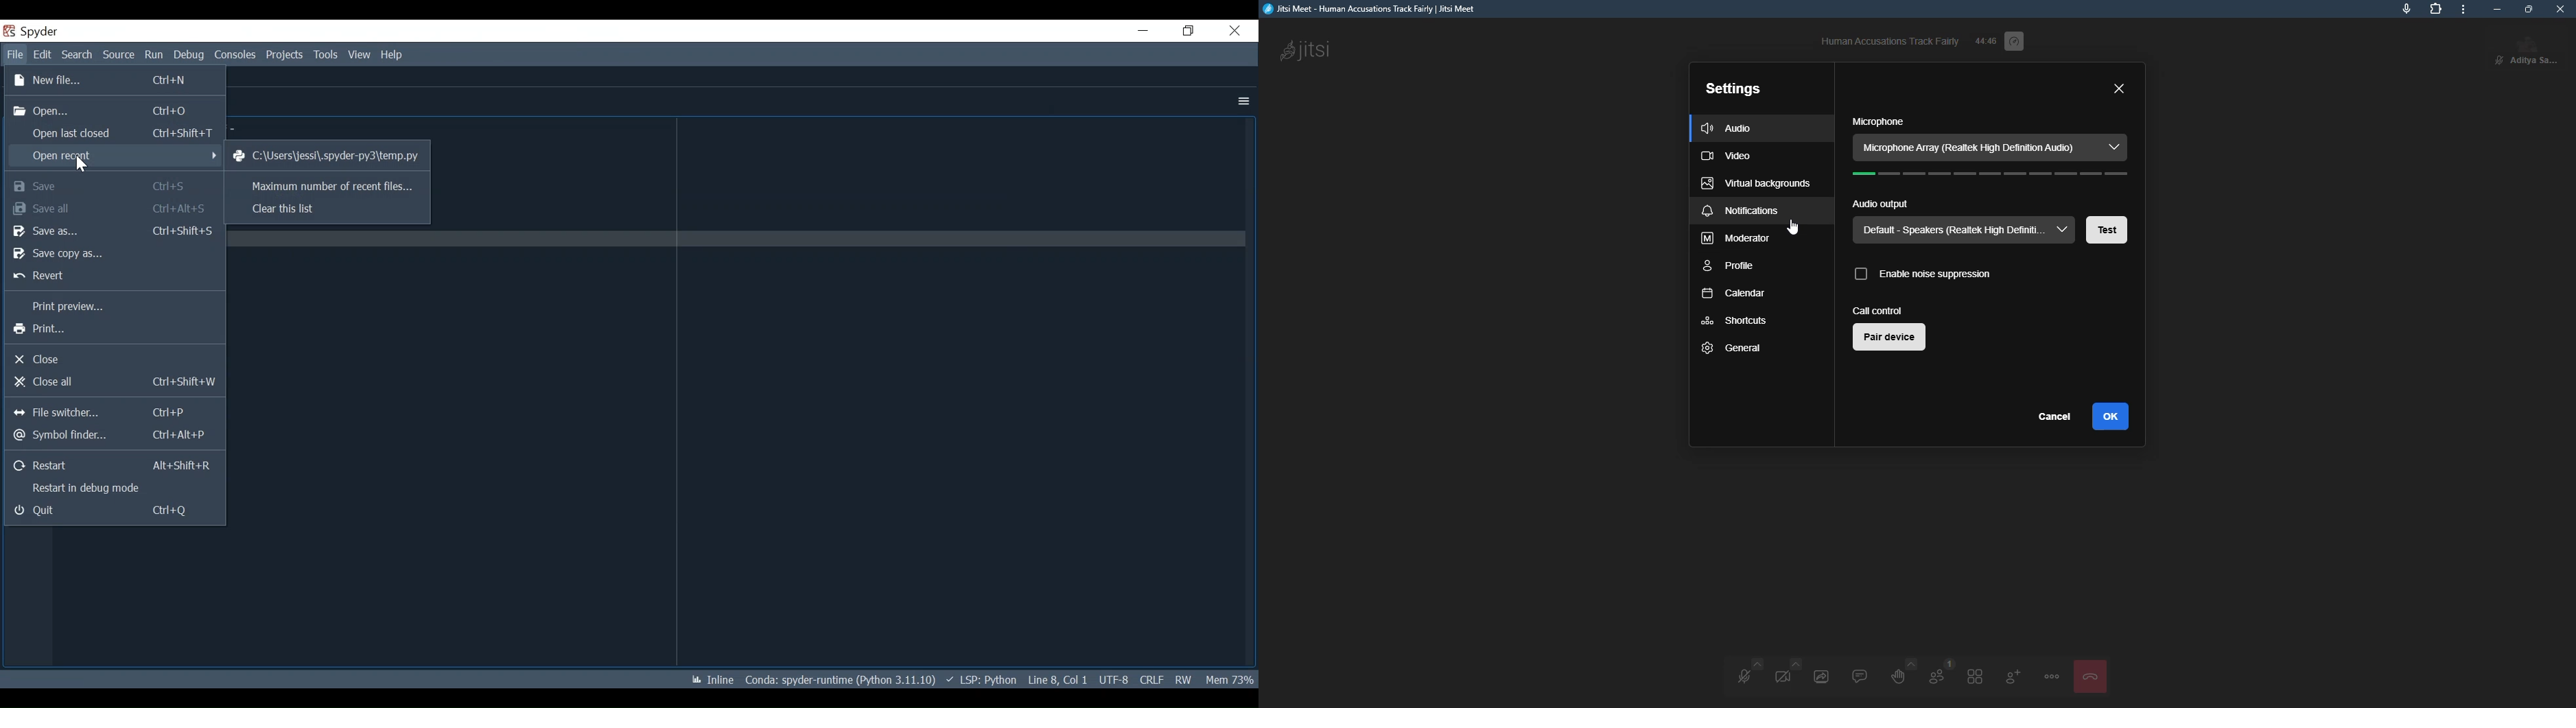  Describe the element at coordinates (112, 276) in the screenshot. I see `Revert` at that location.